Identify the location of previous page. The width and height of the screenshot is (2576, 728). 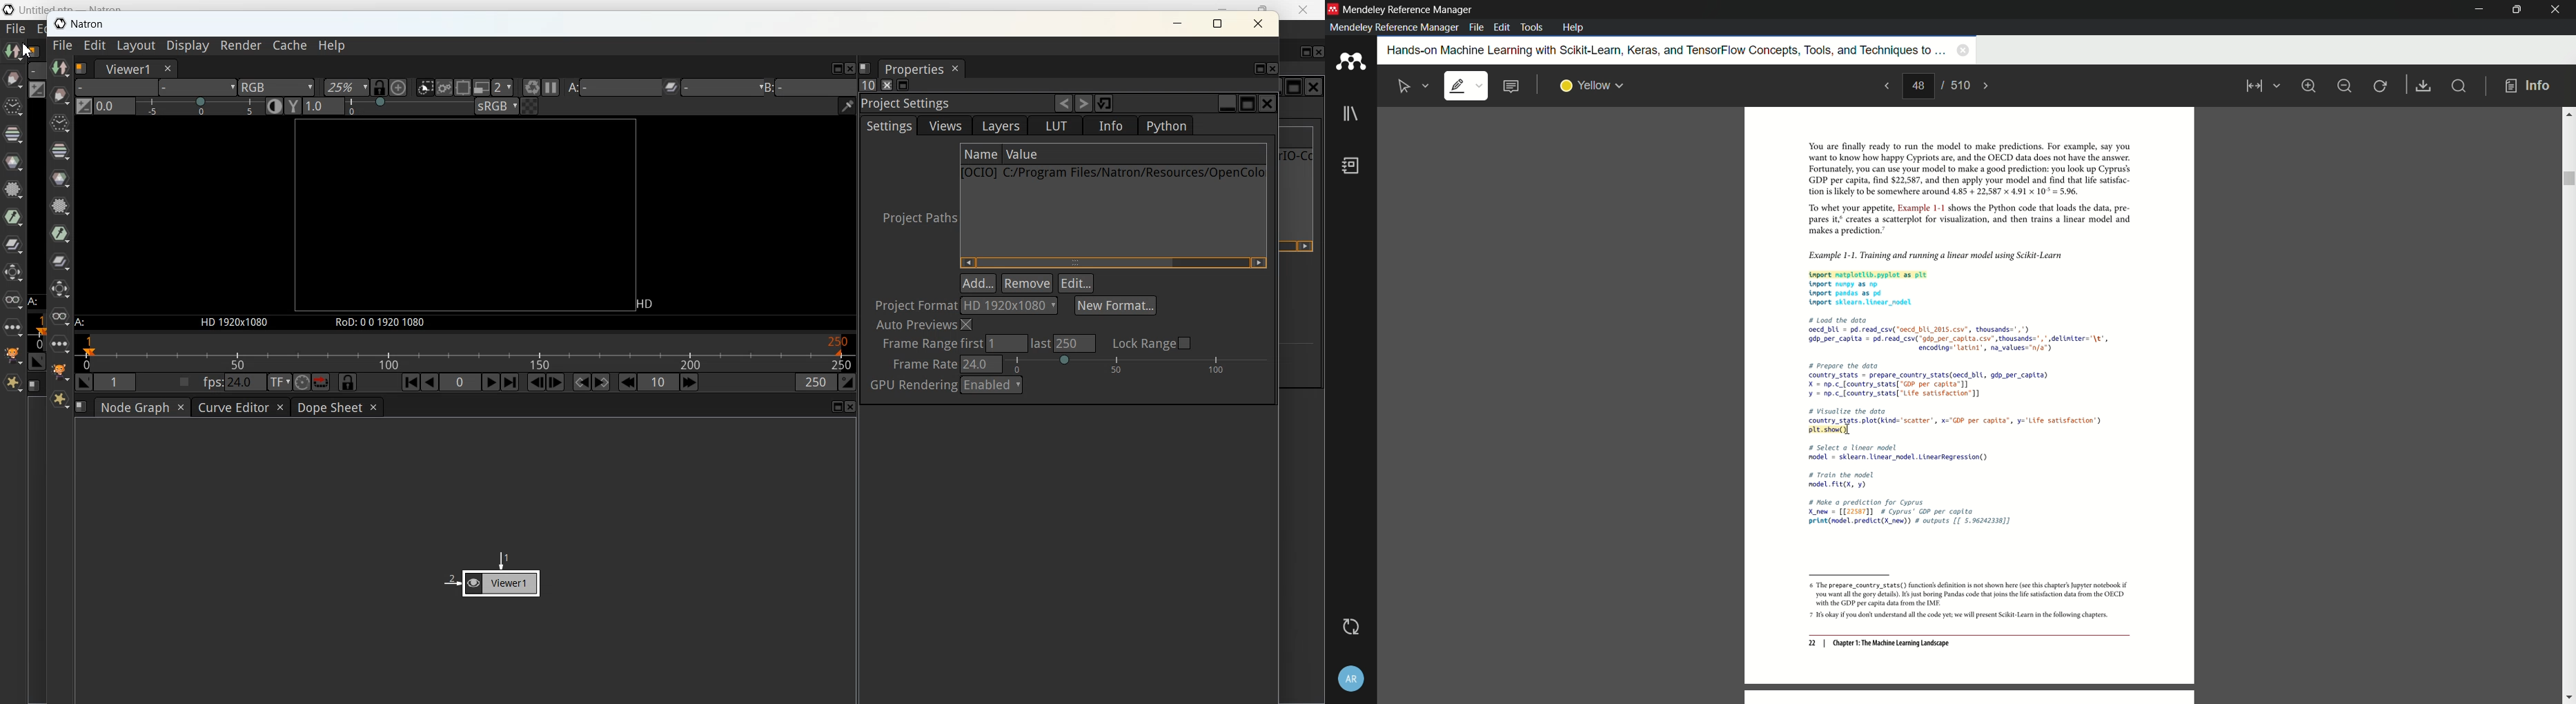
(1885, 85).